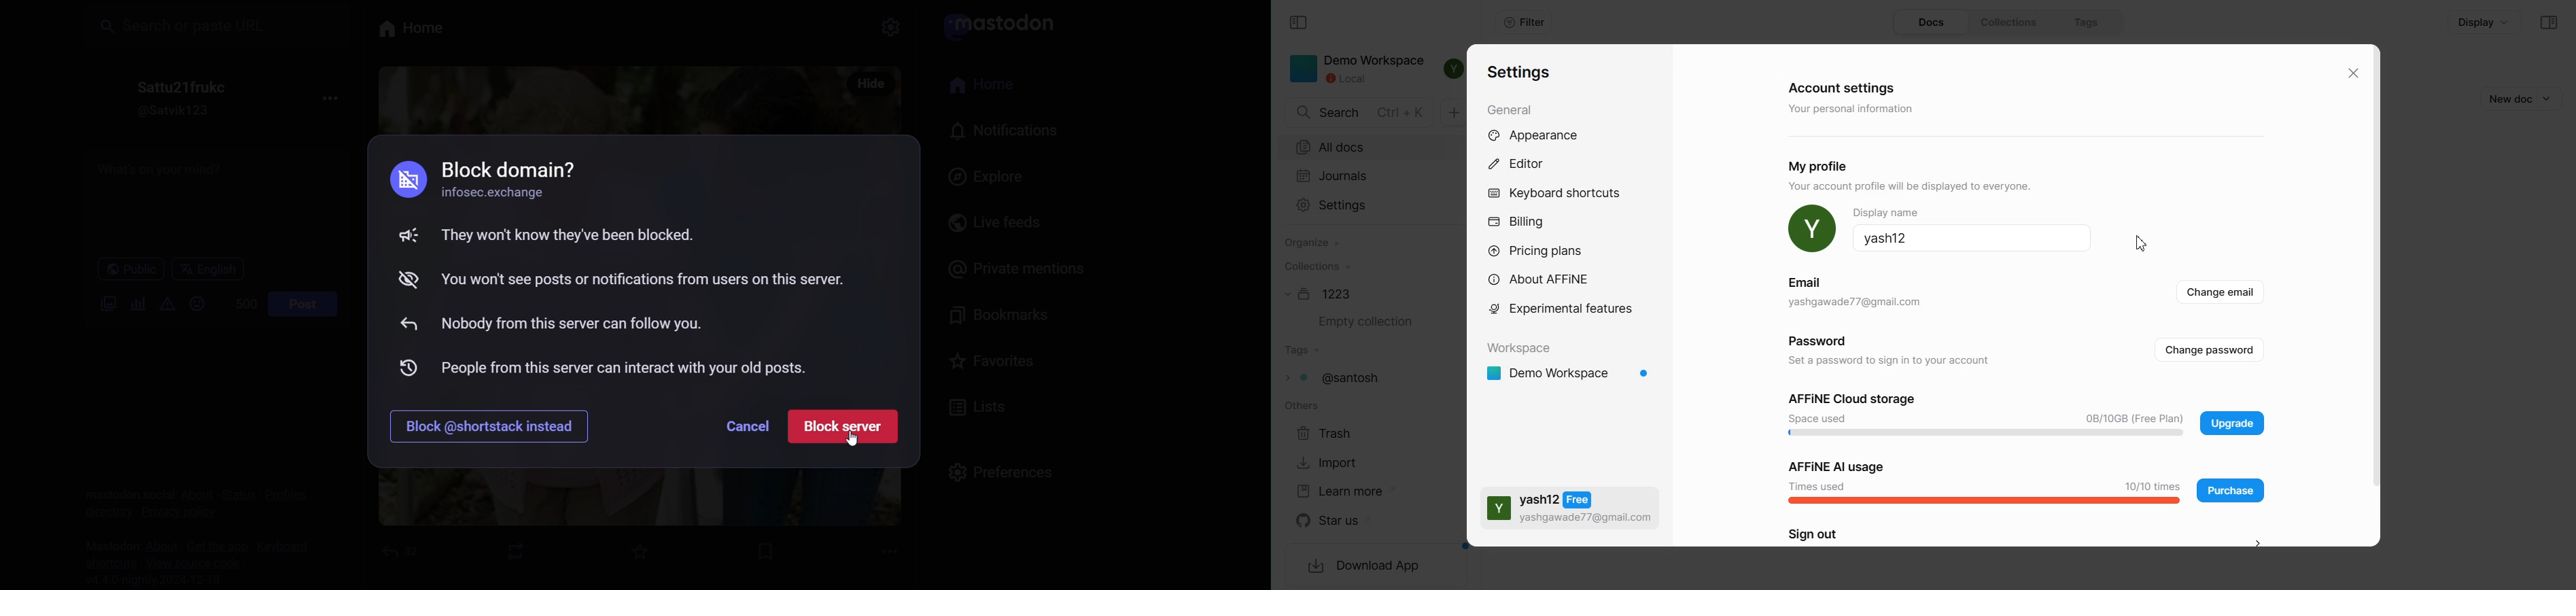 The width and height of the screenshot is (2576, 616). What do you see at coordinates (497, 426) in the screenshot?
I see `block user instead` at bounding box center [497, 426].